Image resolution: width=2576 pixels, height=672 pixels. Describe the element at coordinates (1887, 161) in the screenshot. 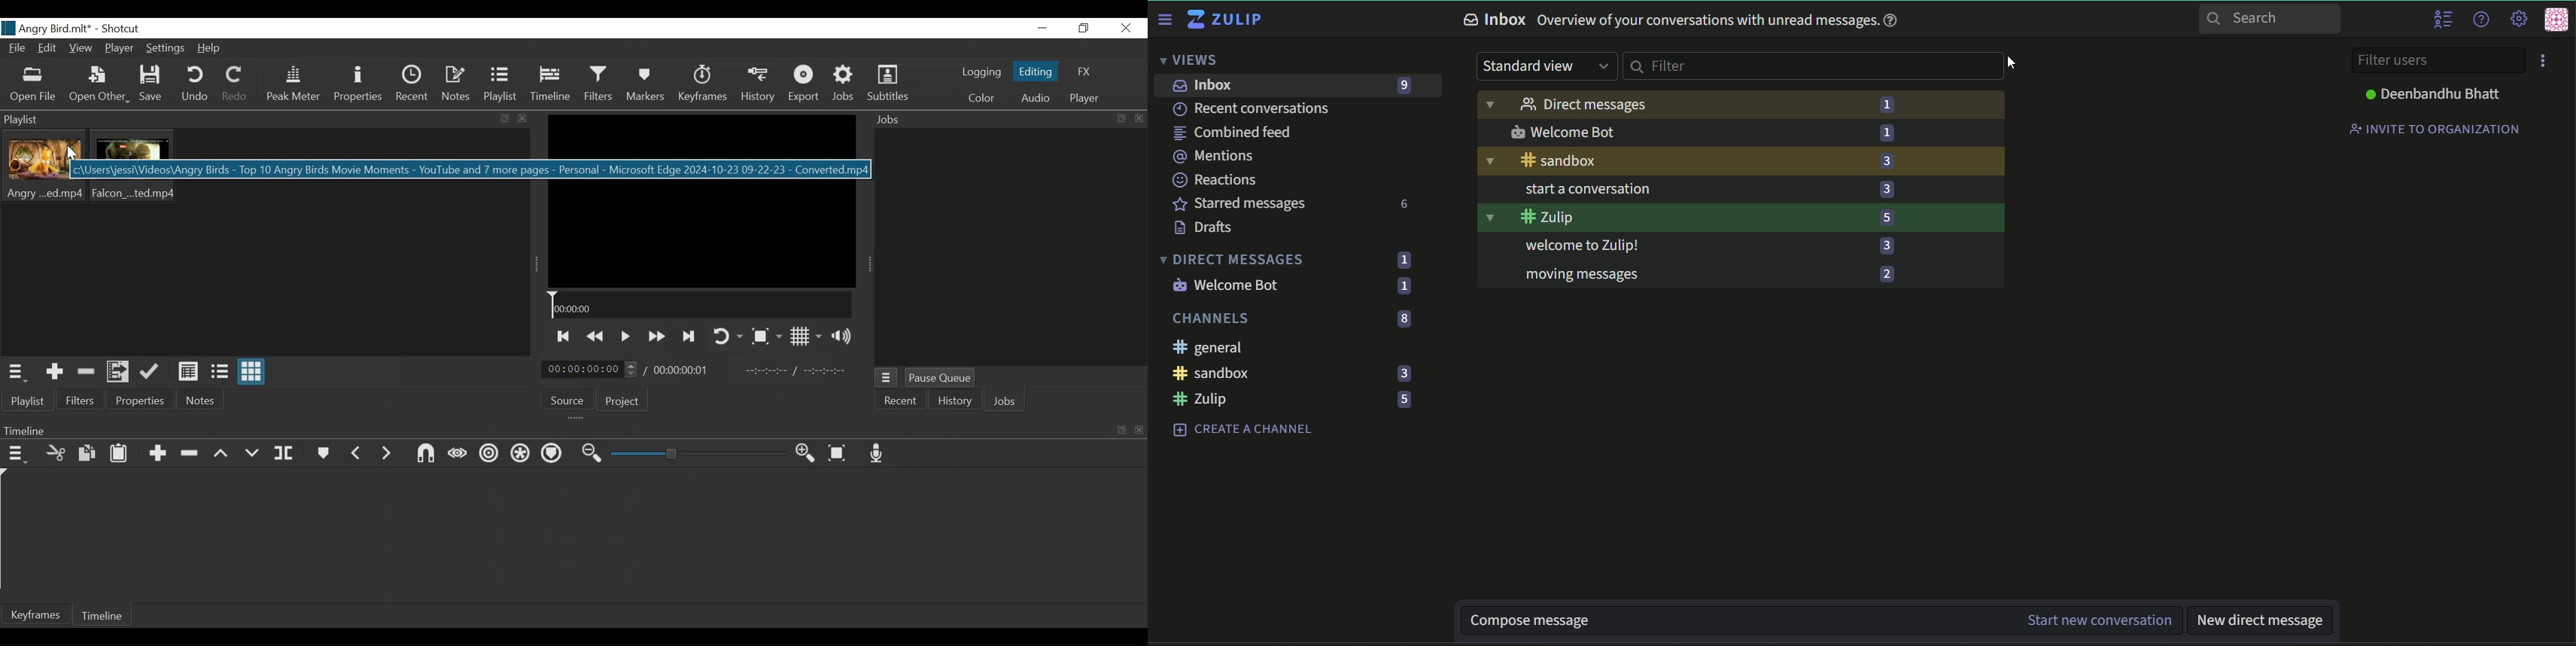

I see `Number` at that location.